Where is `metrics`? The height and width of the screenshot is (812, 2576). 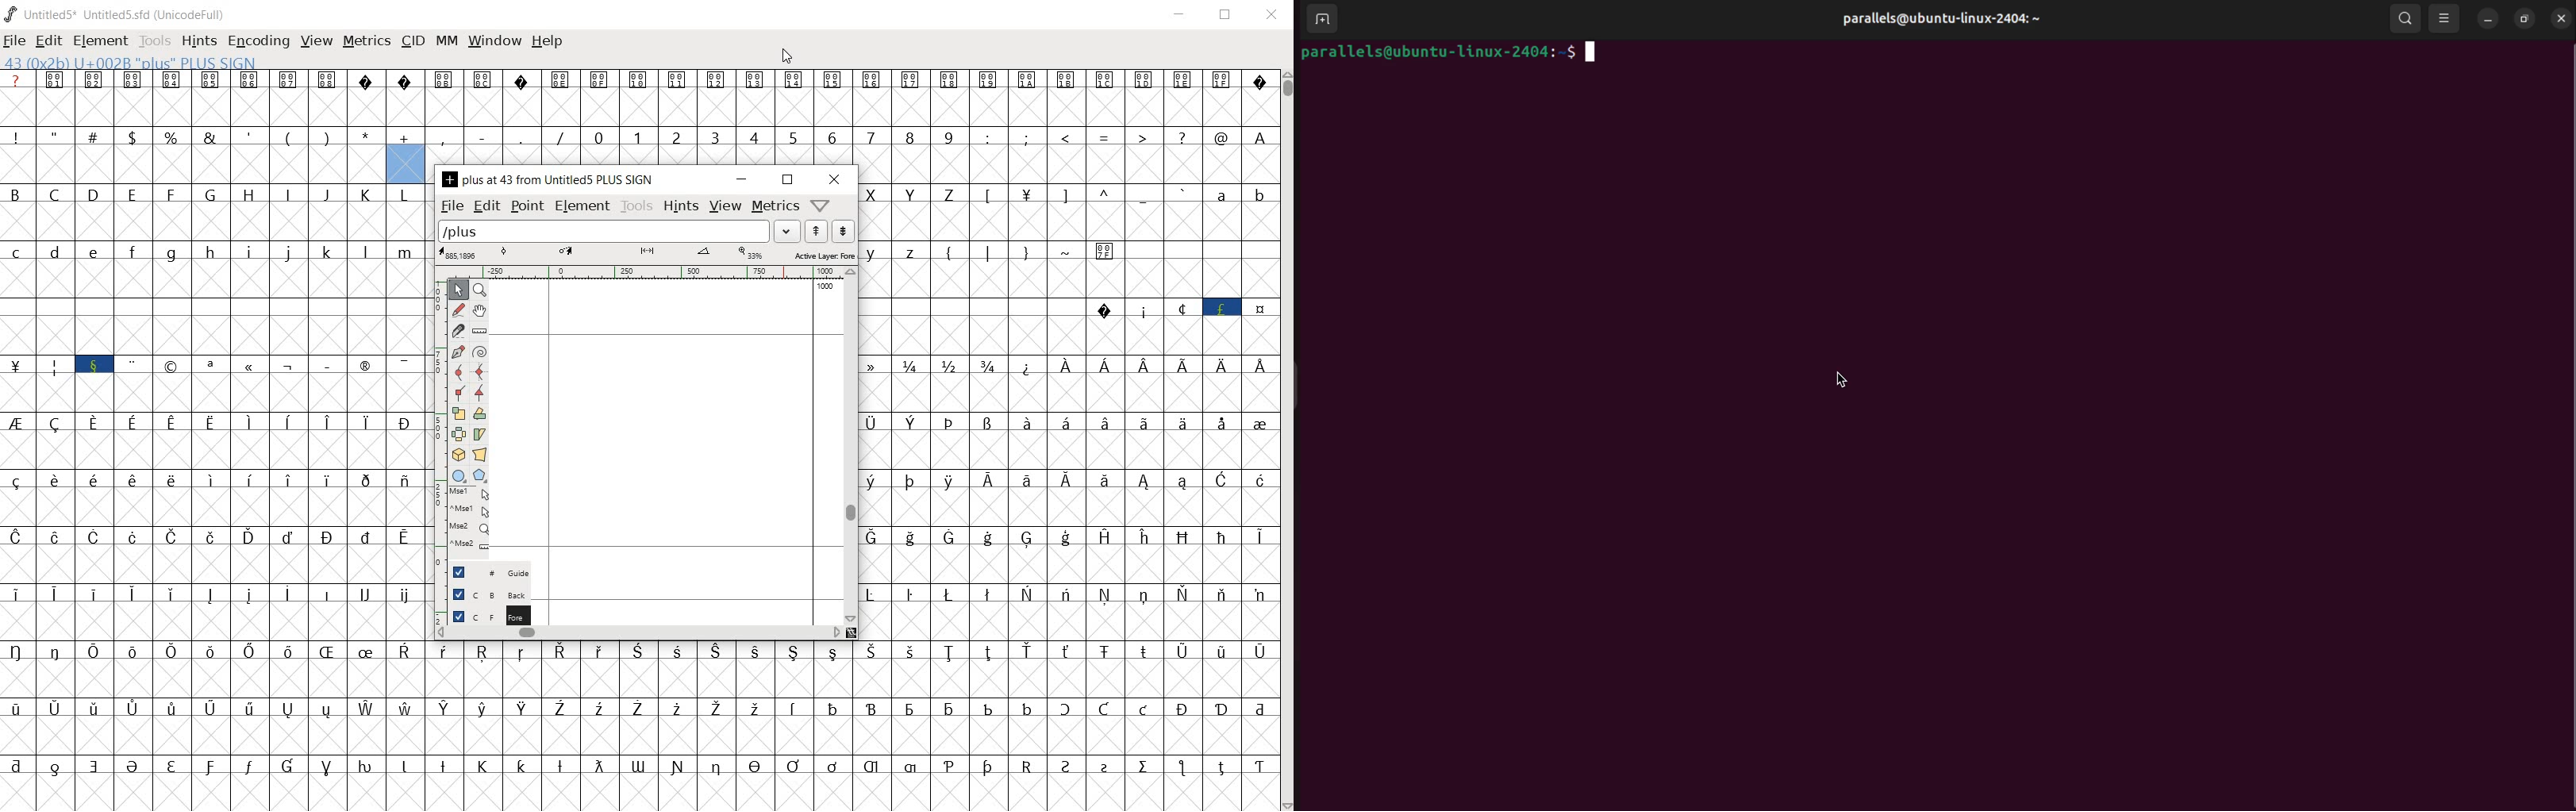 metrics is located at coordinates (366, 42).